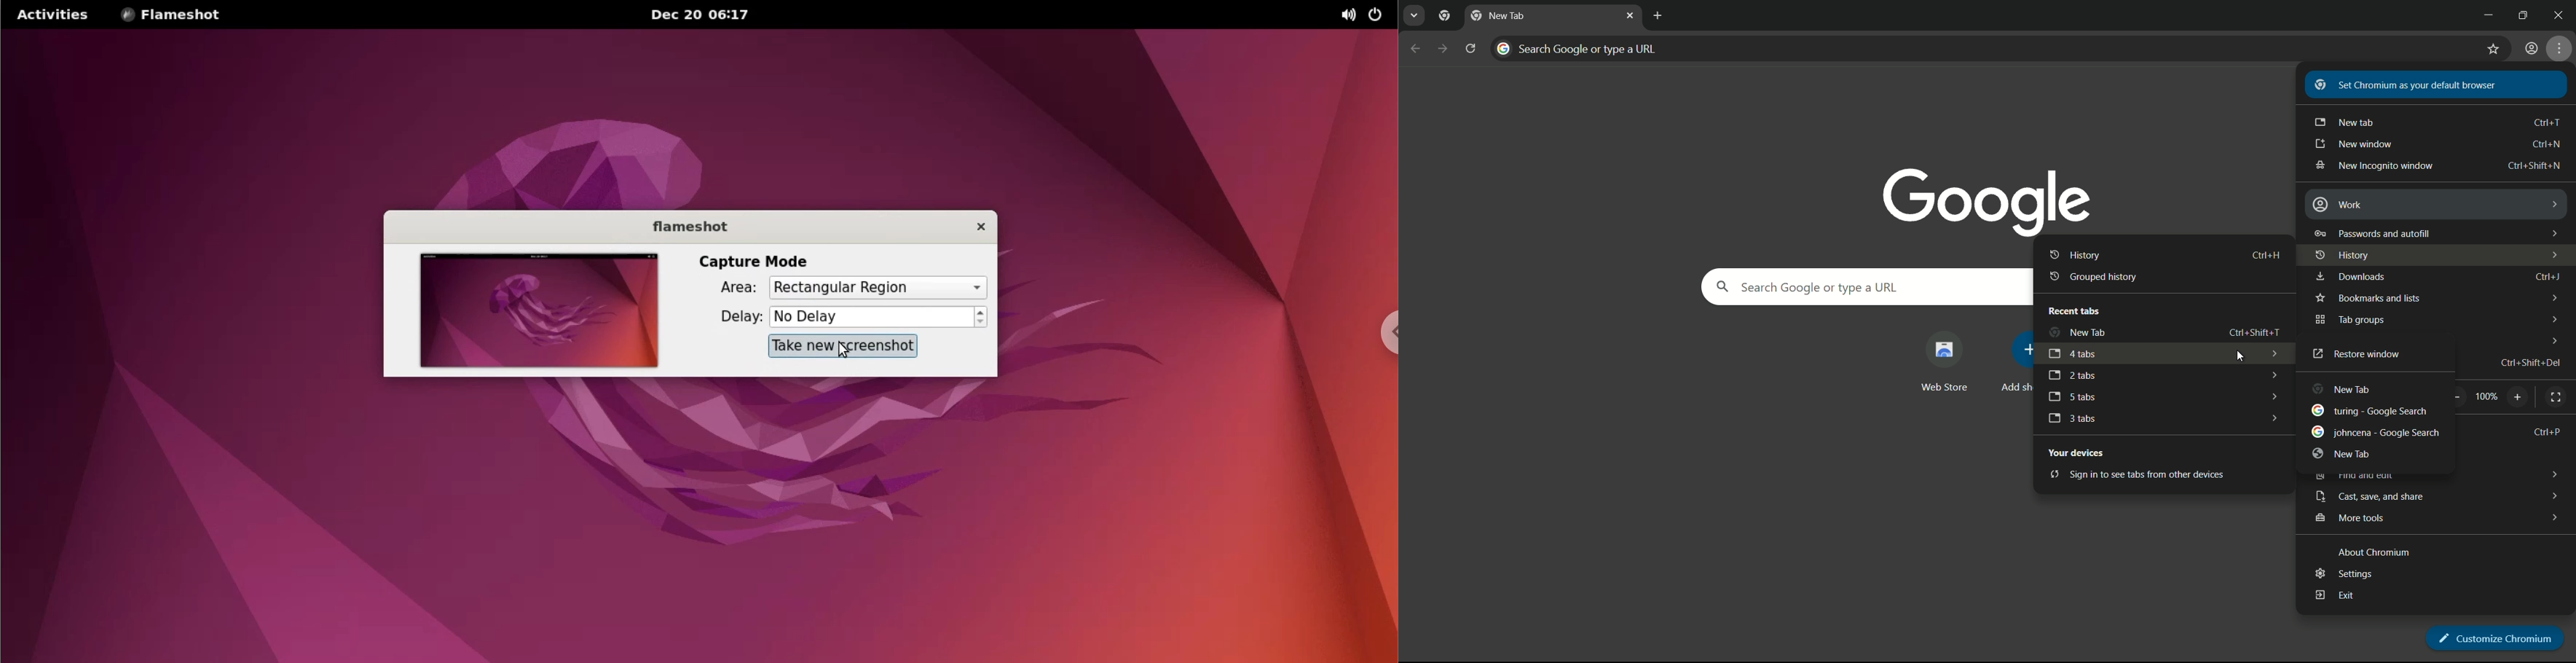 The width and height of the screenshot is (2576, 672). I want to click on dropdown arrows, so click(2273, 417).